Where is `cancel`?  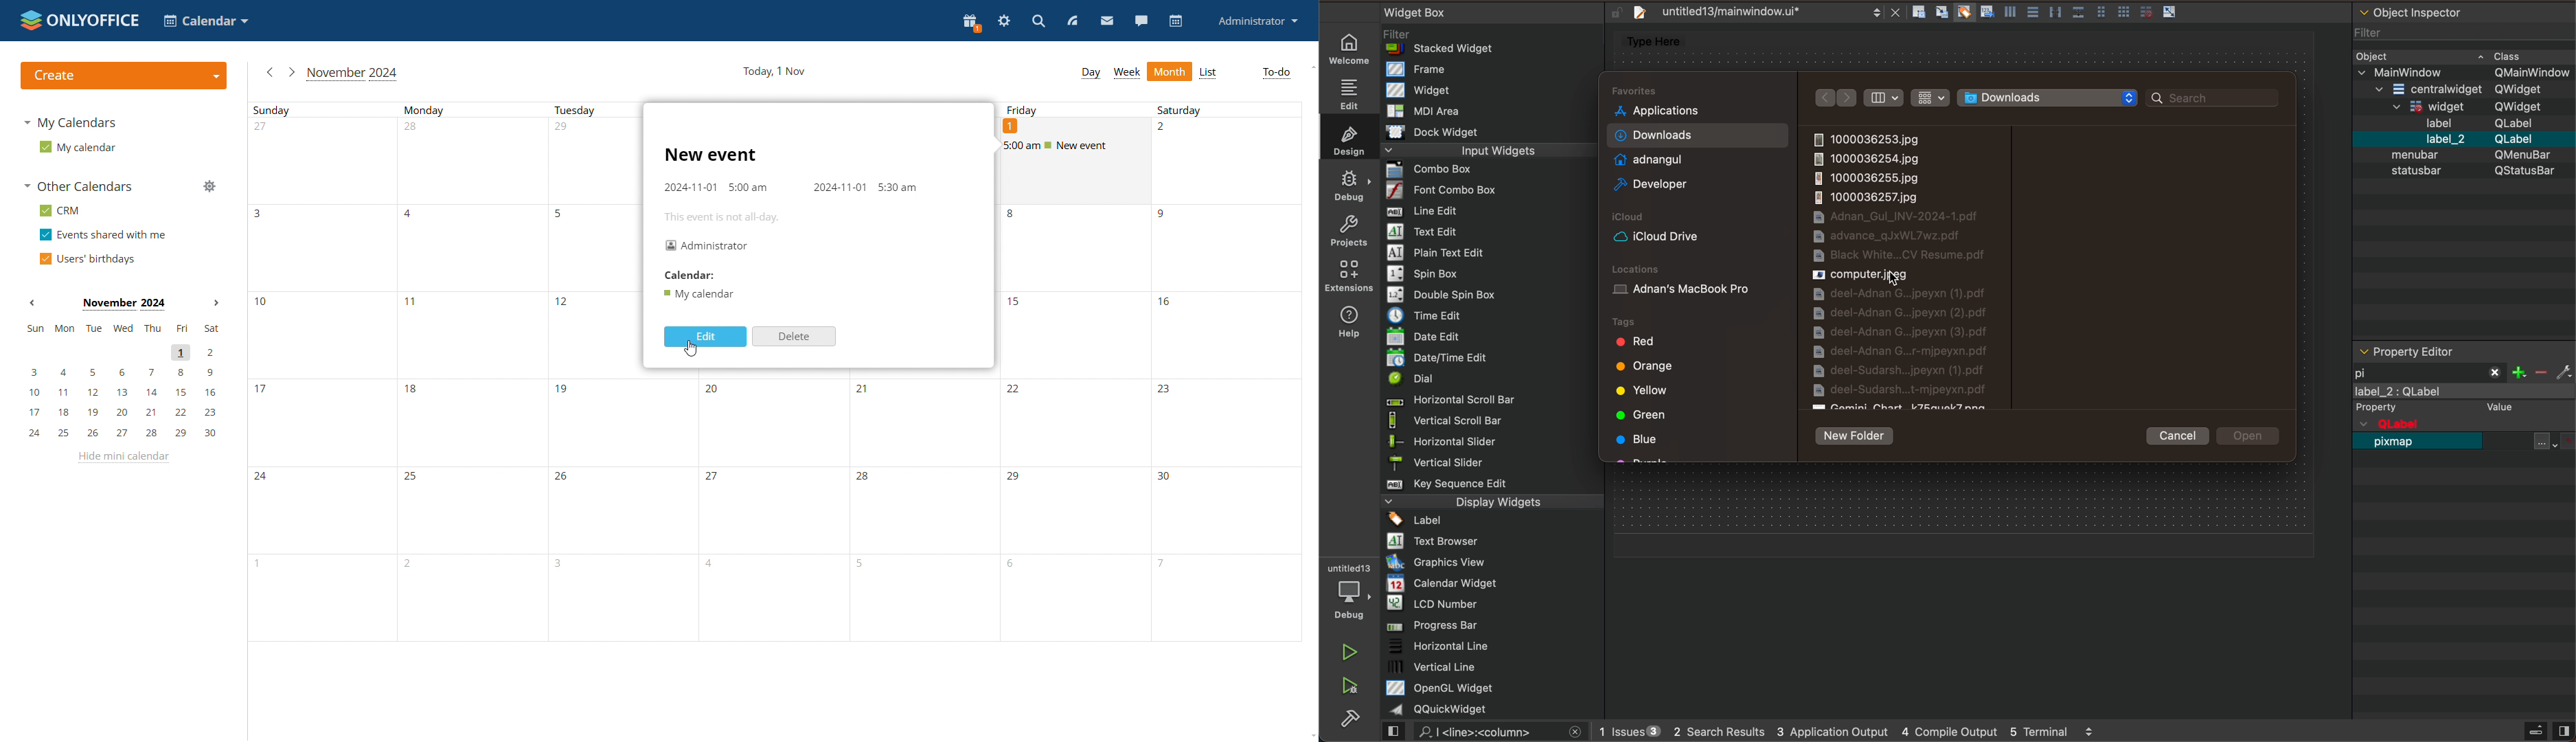
cancel is located at coordinates (2184, 436).